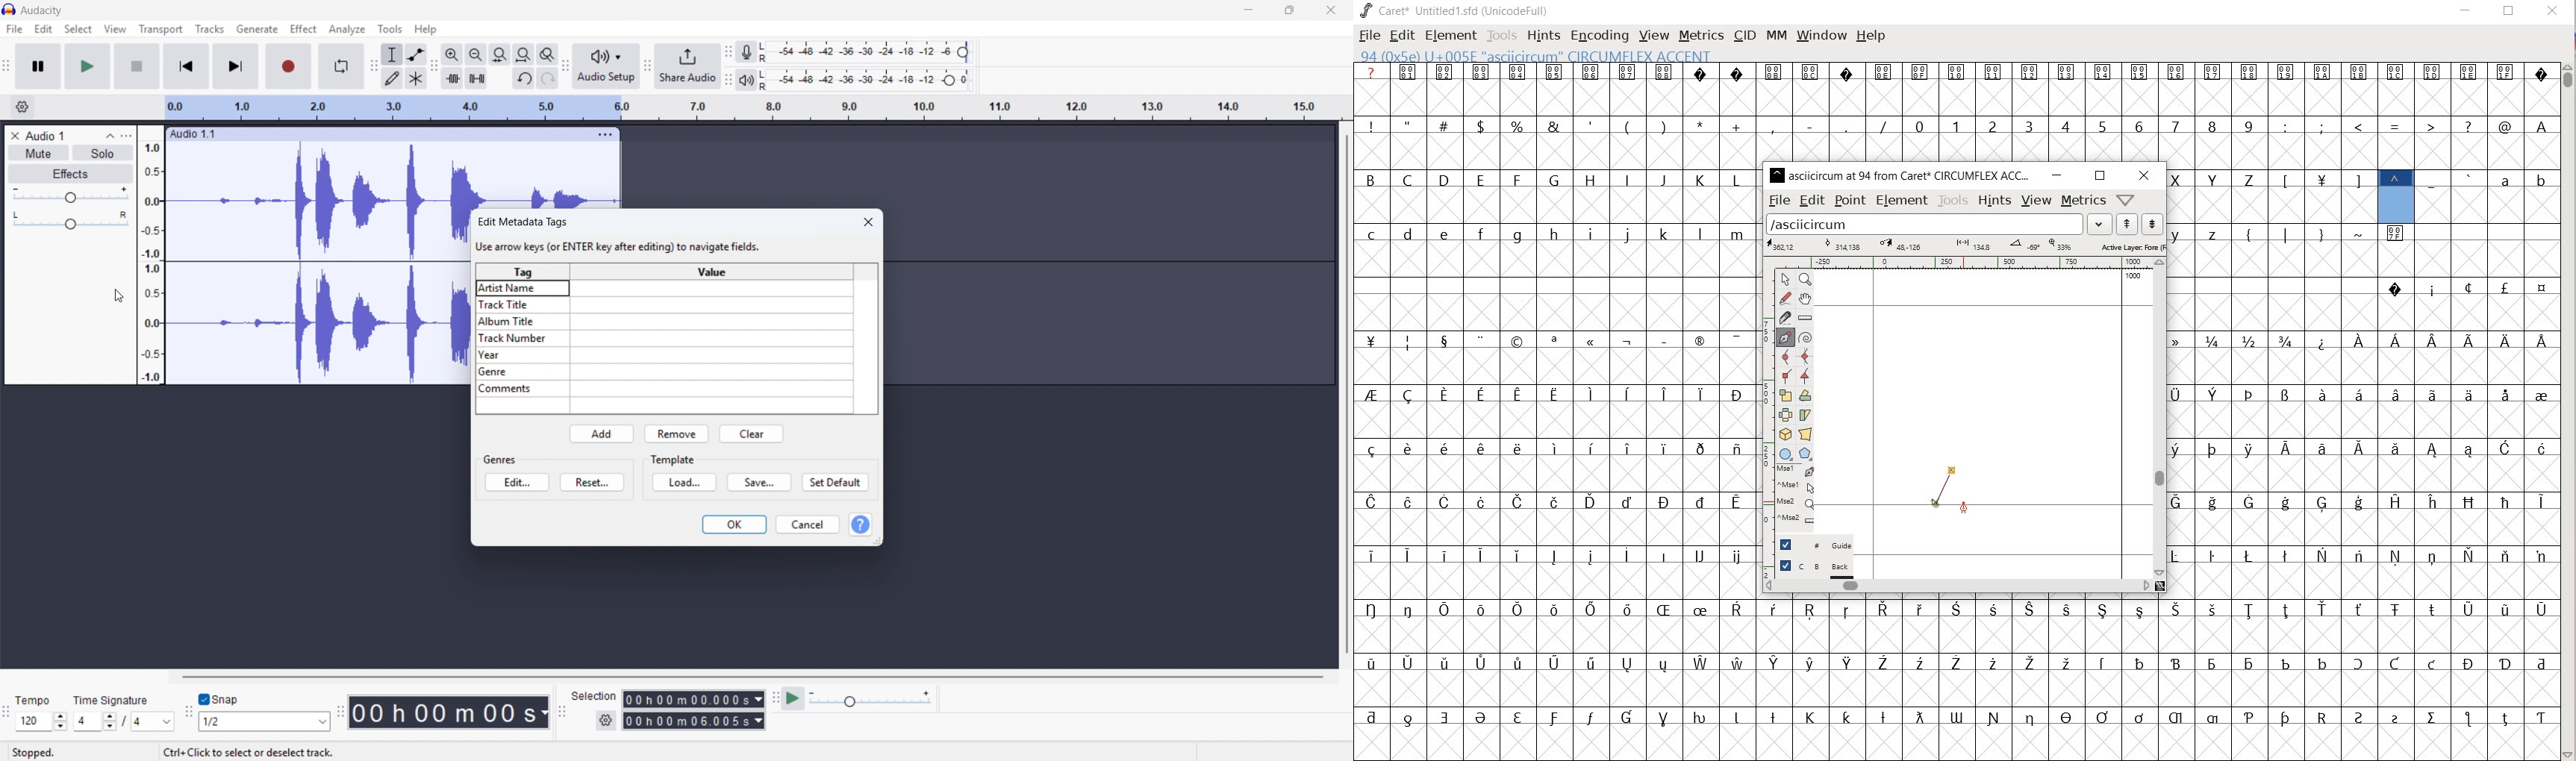 Image resolution: width=2576 pixels, height=784 pixels. I want to click on scrollbar, so click(2160, 418).